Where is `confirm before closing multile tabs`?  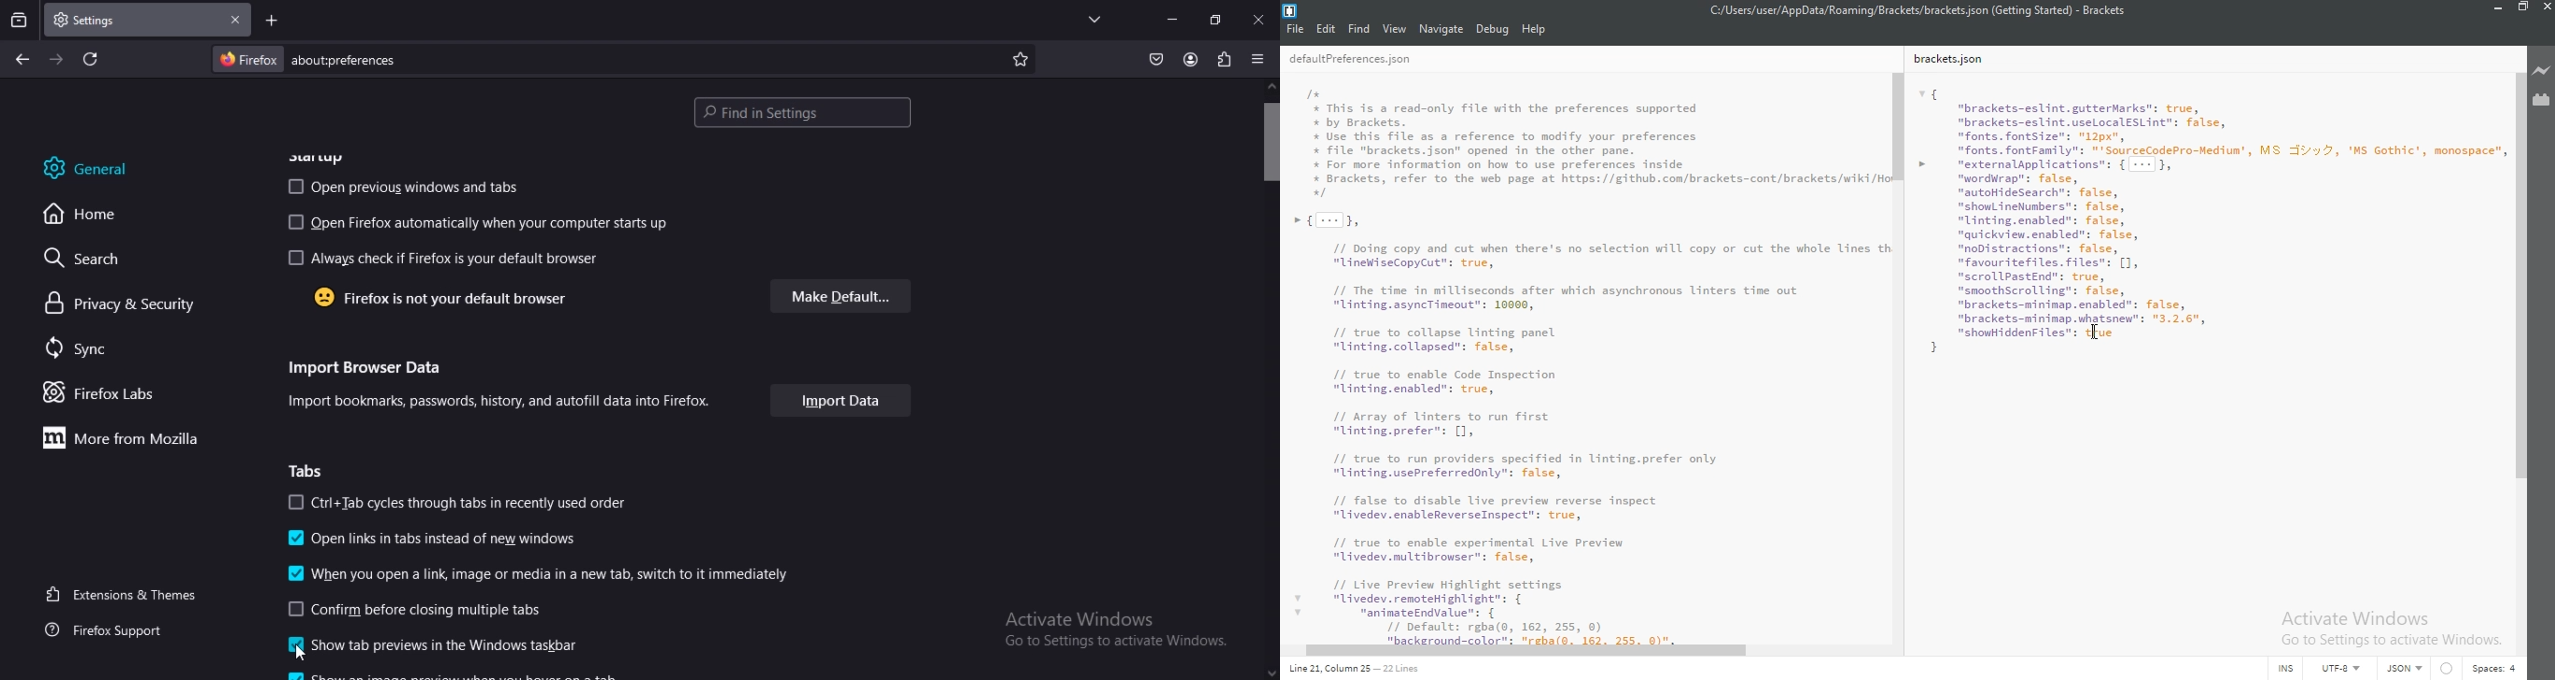 confirm before closing multile tabs is located at coordinates (412, 608).